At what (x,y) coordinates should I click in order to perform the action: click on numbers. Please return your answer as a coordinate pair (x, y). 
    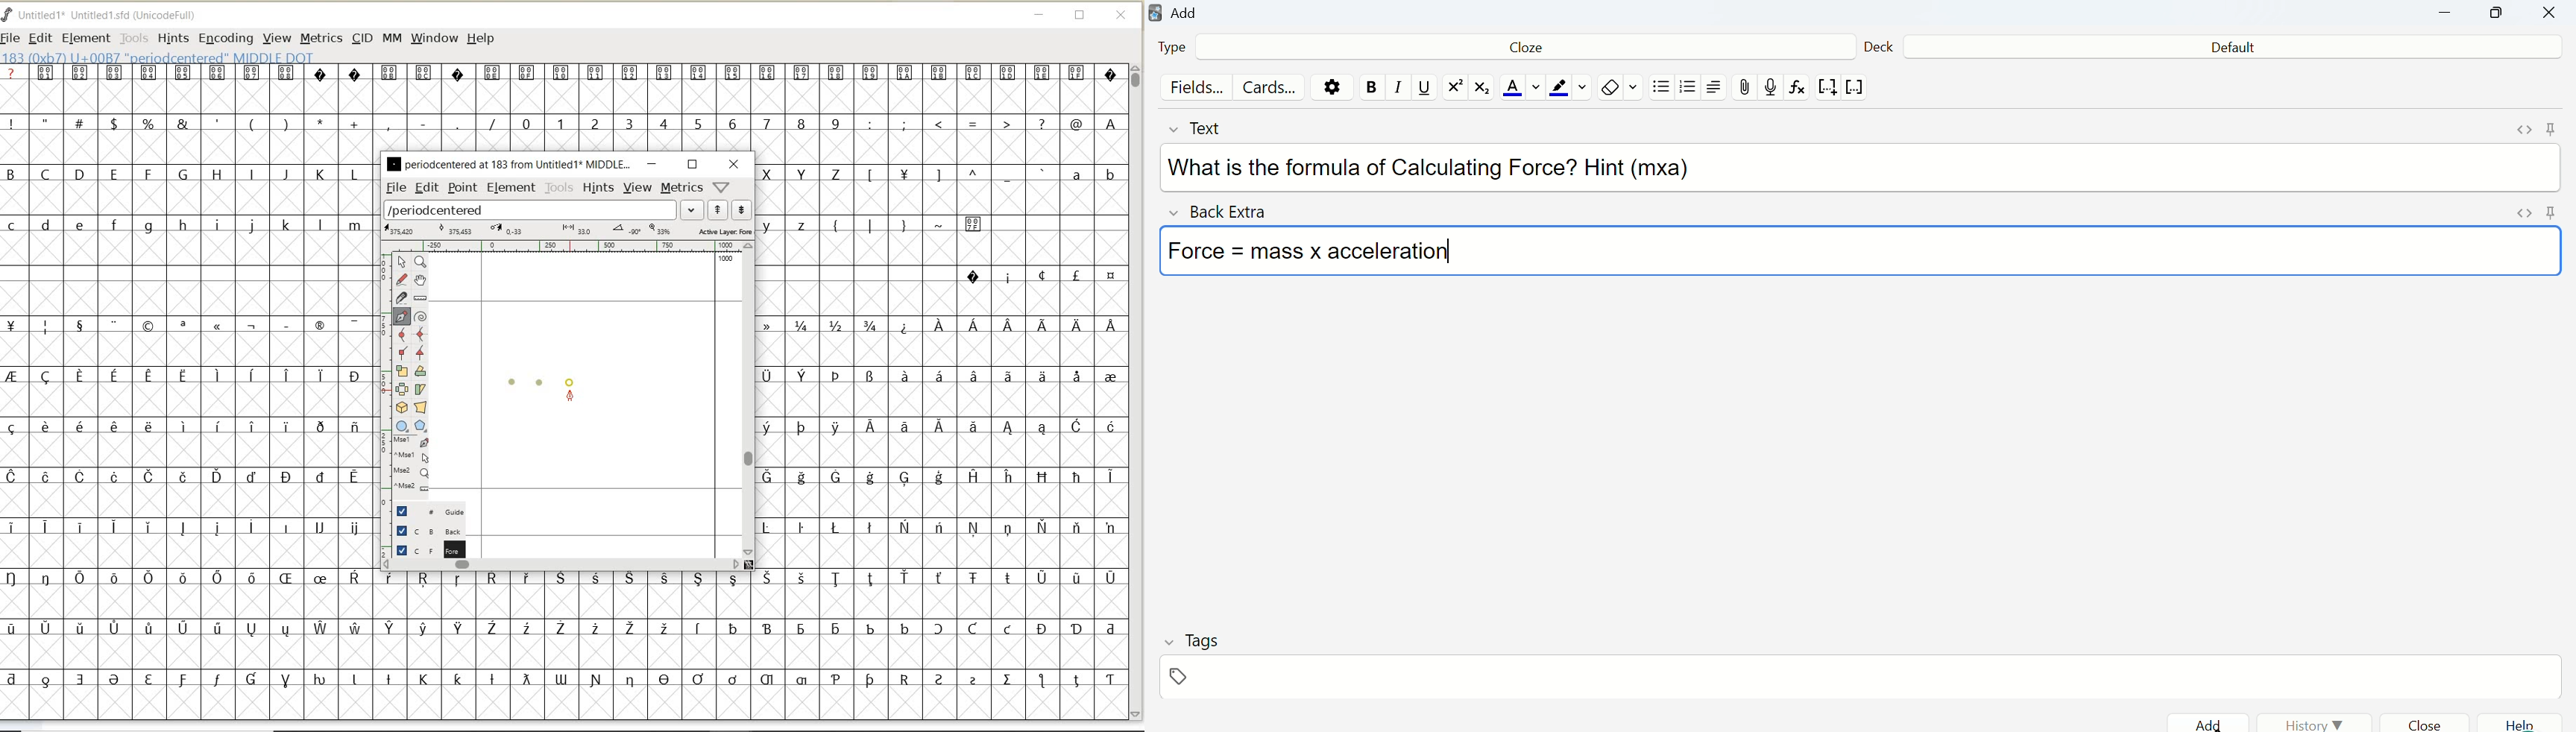
    Looking at the image, I should click on (677, 123).